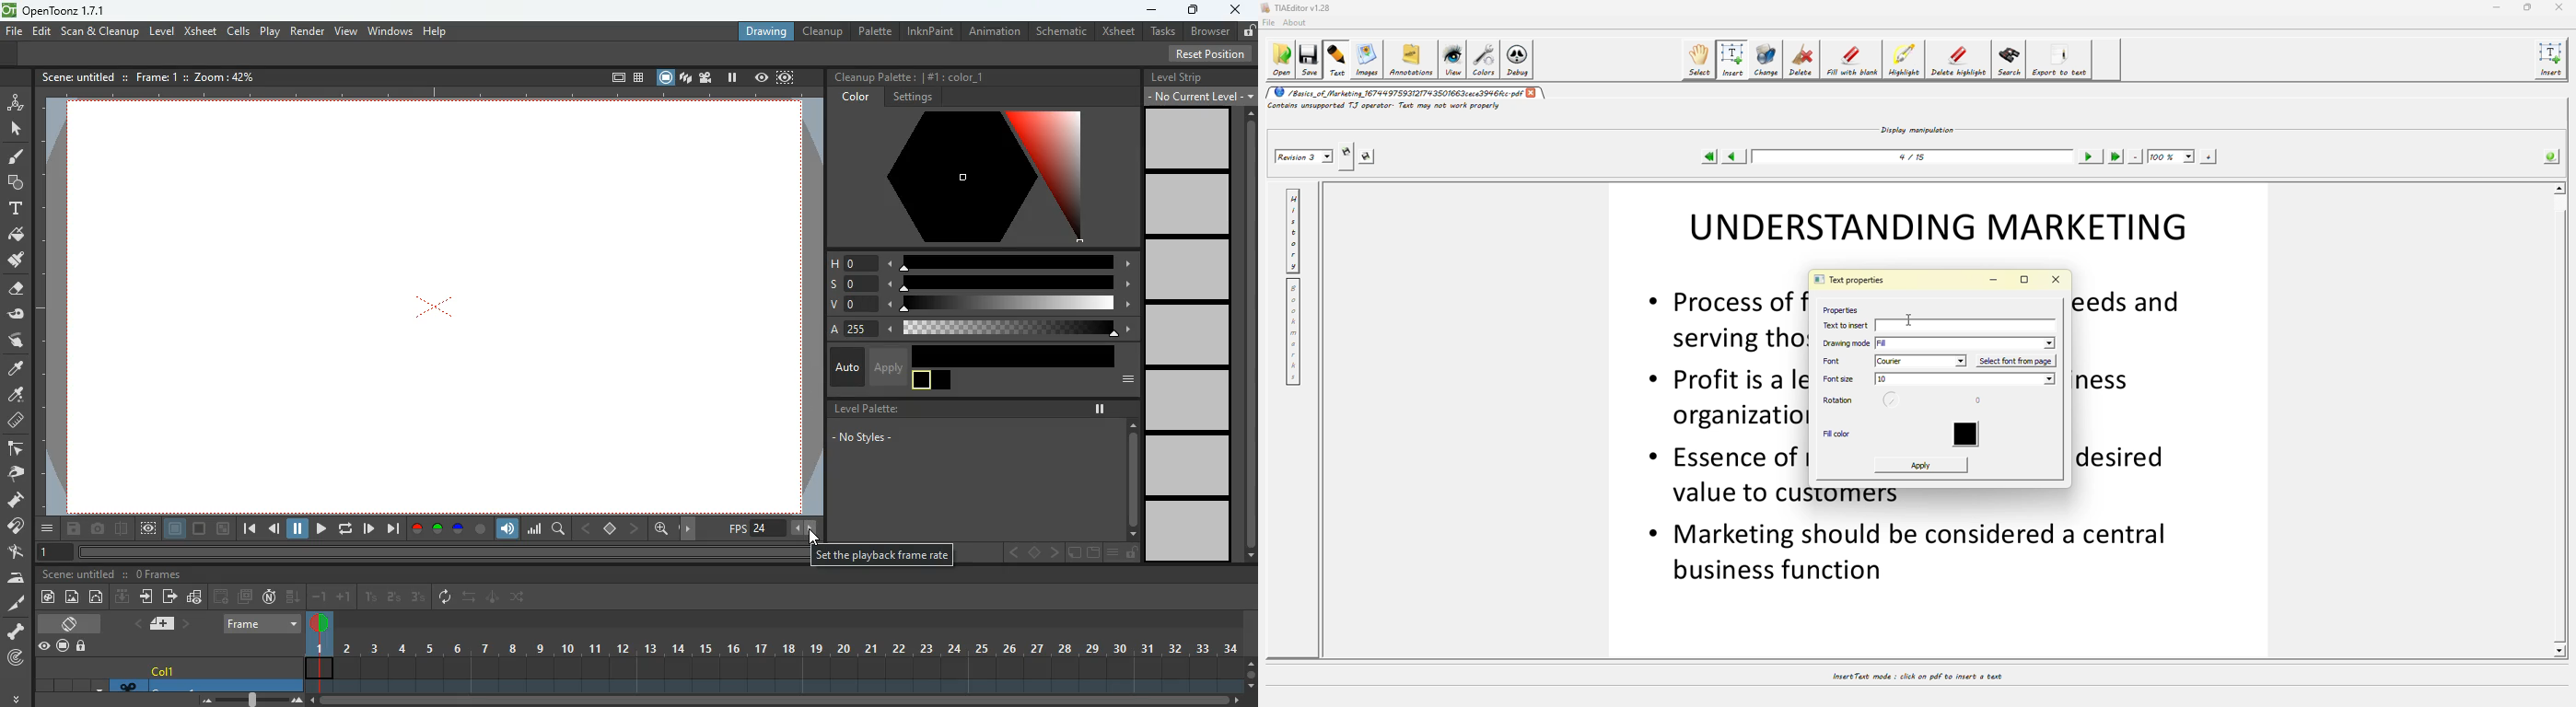 This screenshot has height=728, width=2576. Describe the element at coordinates (275, 529) in the screenshot. I see `back` at that location.